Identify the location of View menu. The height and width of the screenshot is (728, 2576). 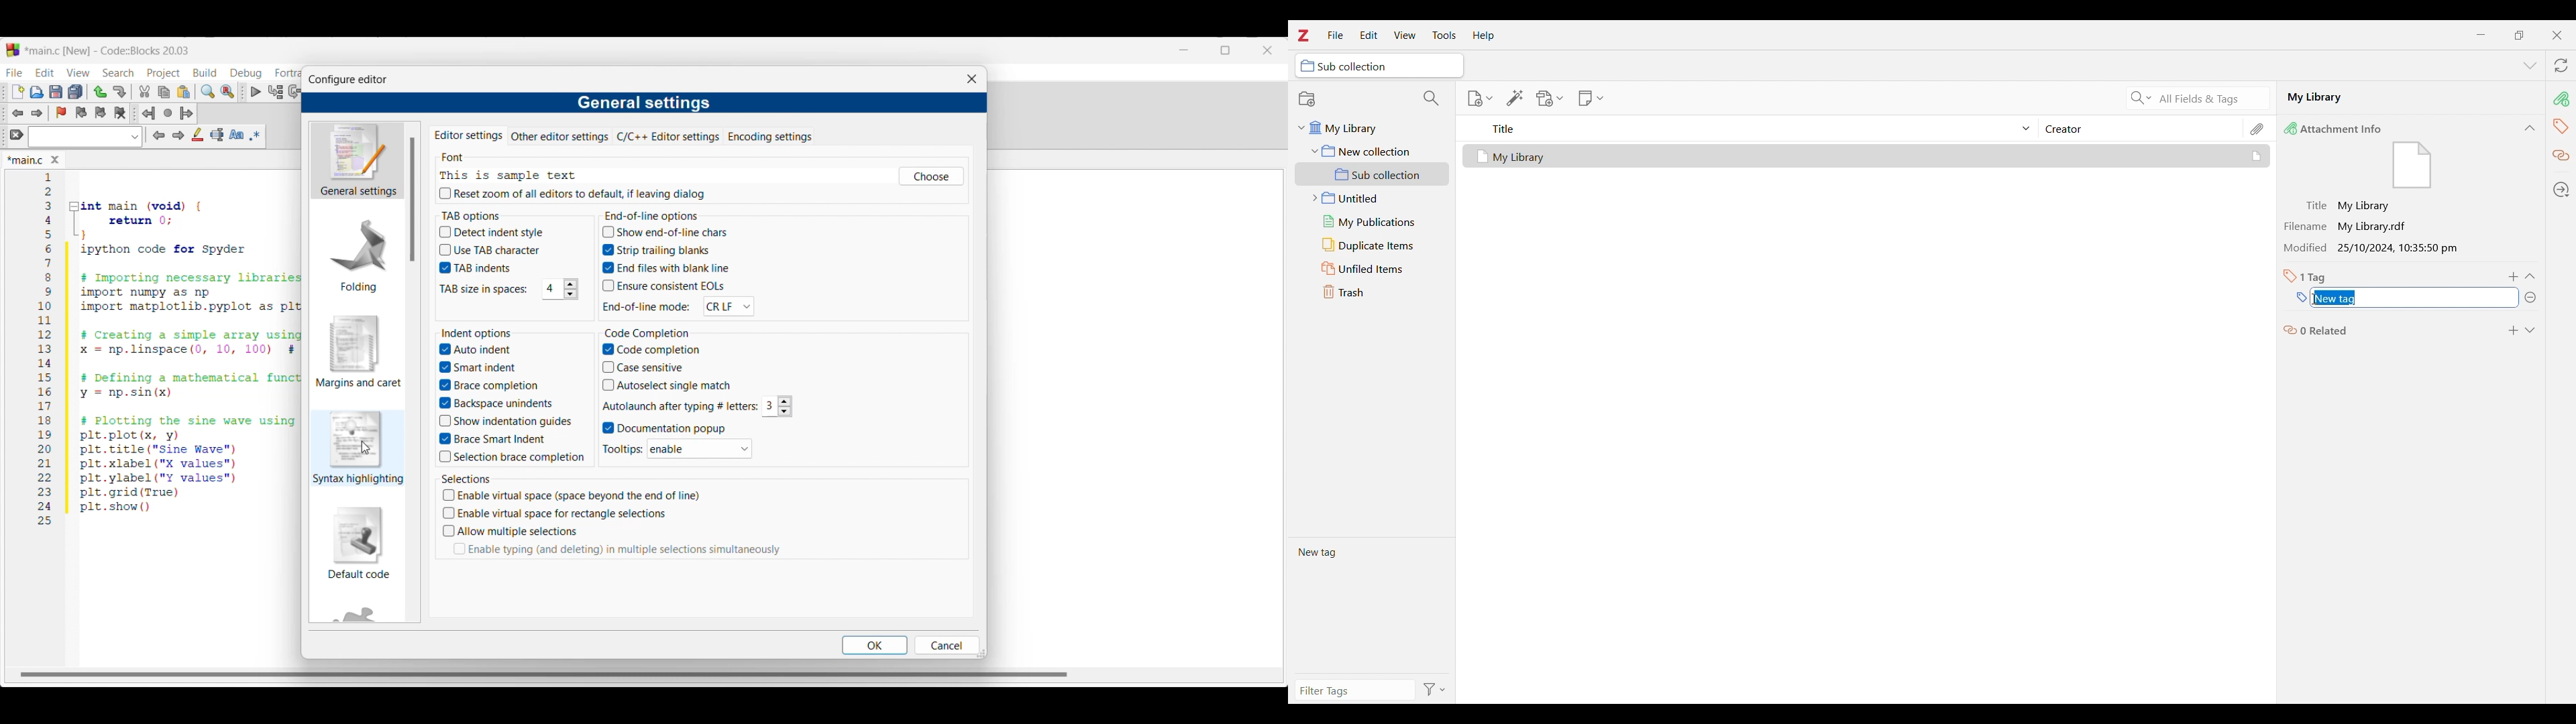
(1405, 35).